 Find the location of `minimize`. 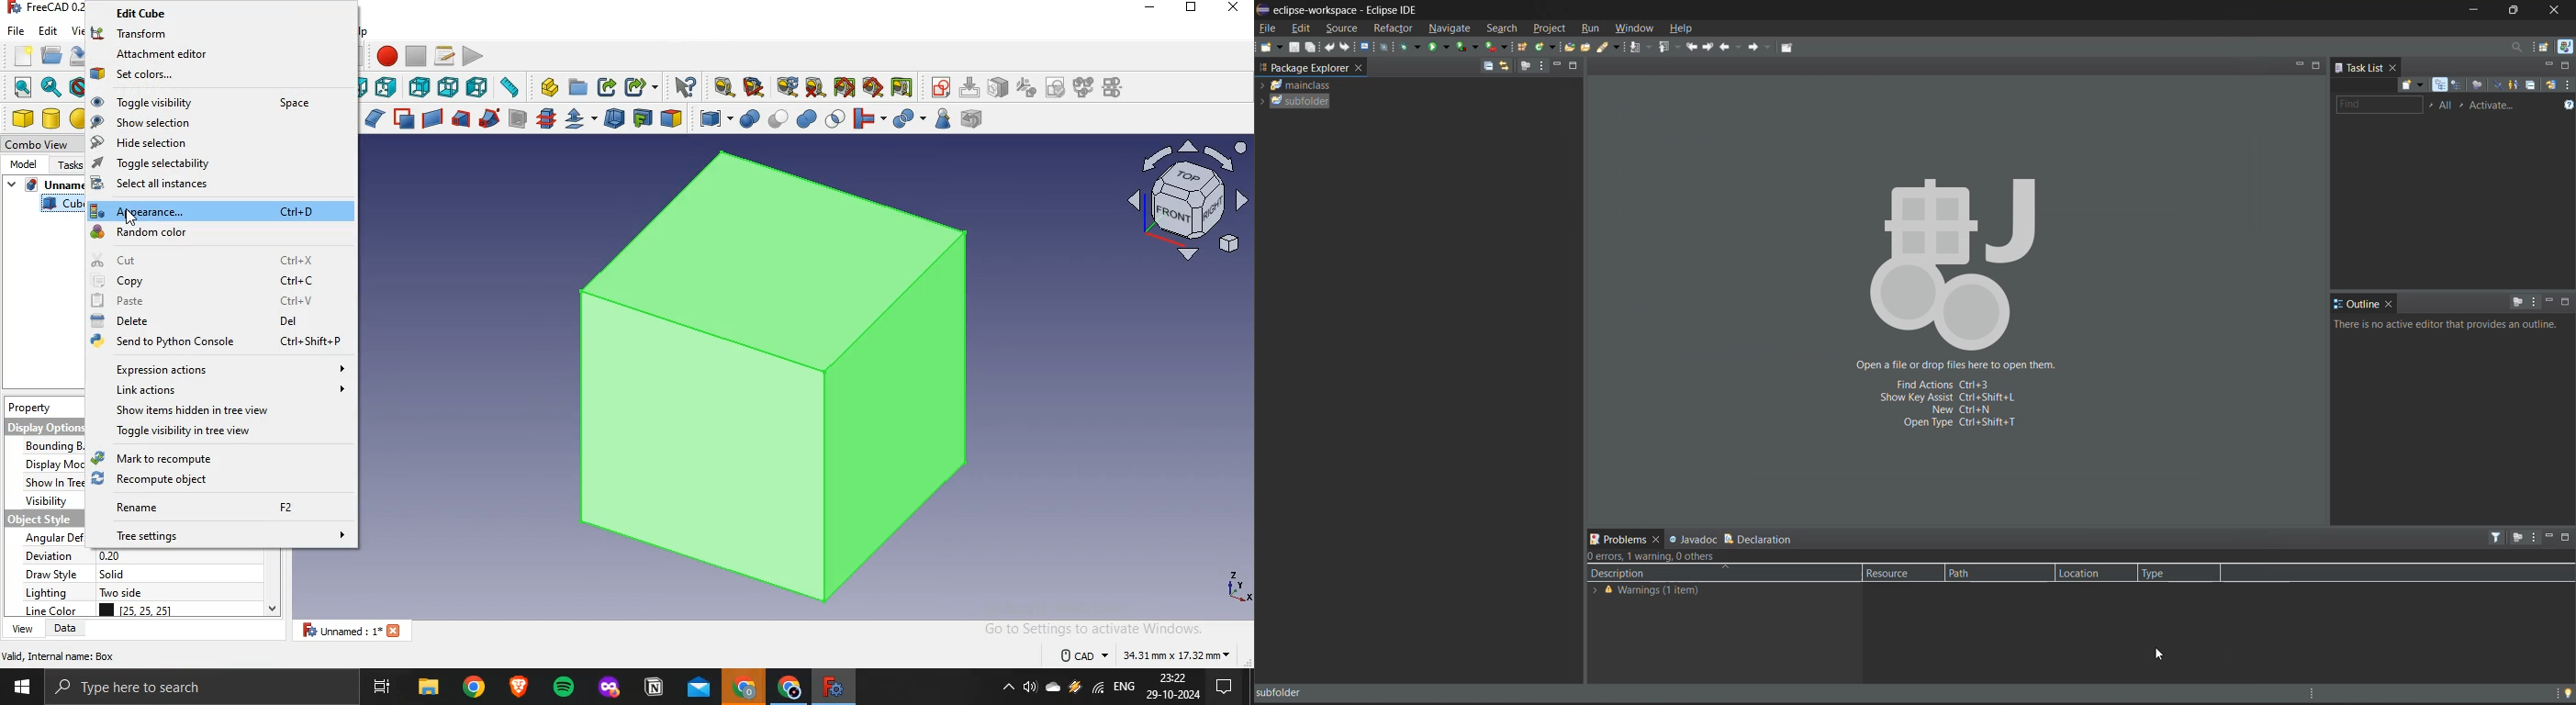

minimize is located at coordinates (2472, 11).